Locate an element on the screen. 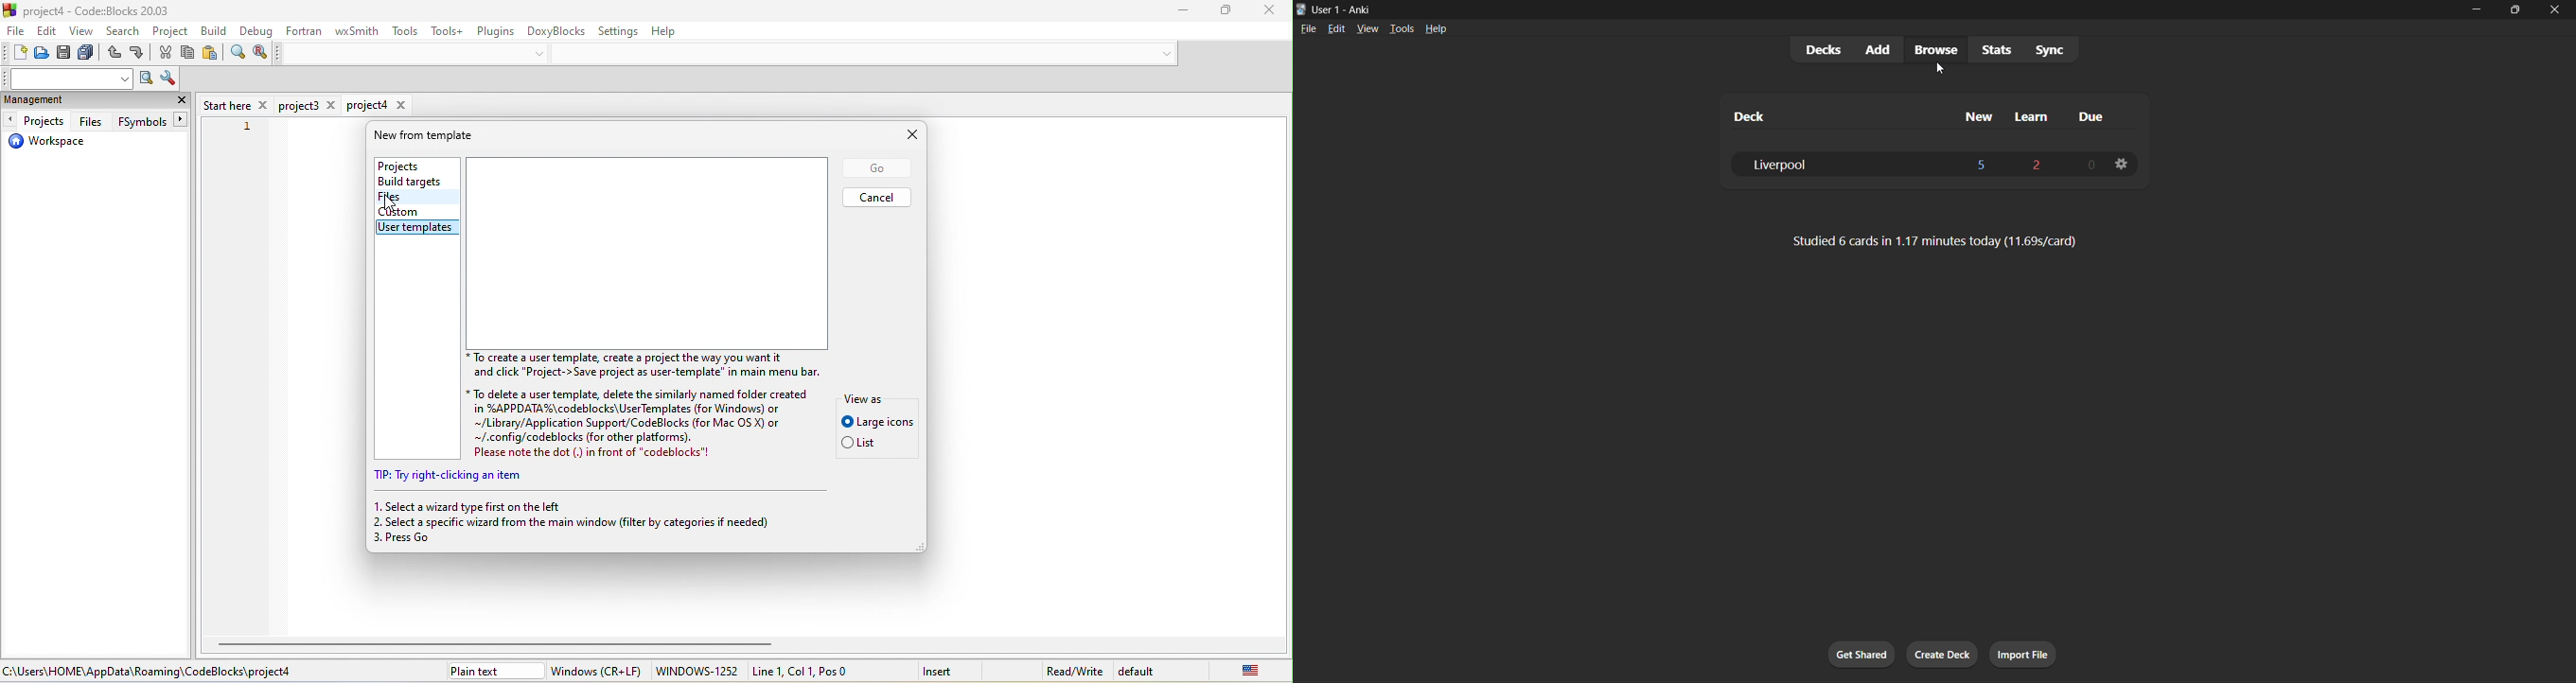 The image size is (2576, 700). tools is located at coordinates (407, 31).